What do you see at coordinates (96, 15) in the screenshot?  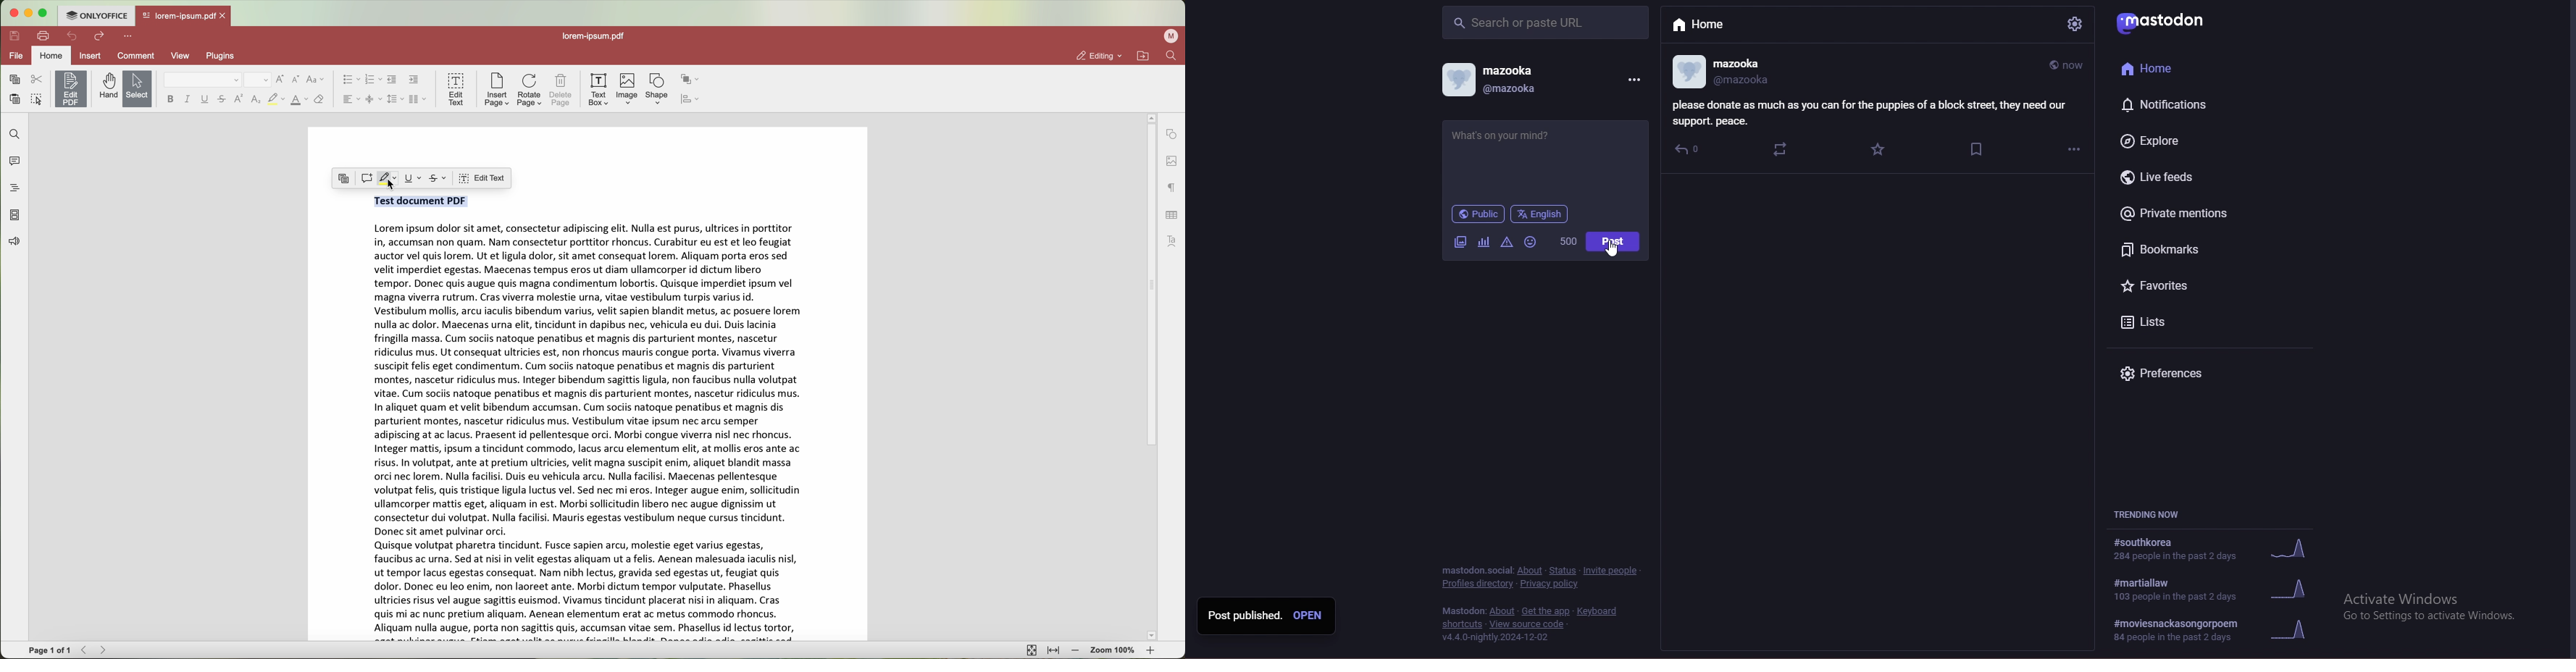 I see `ONLYOFFICE` at bounding box center [96, 15].